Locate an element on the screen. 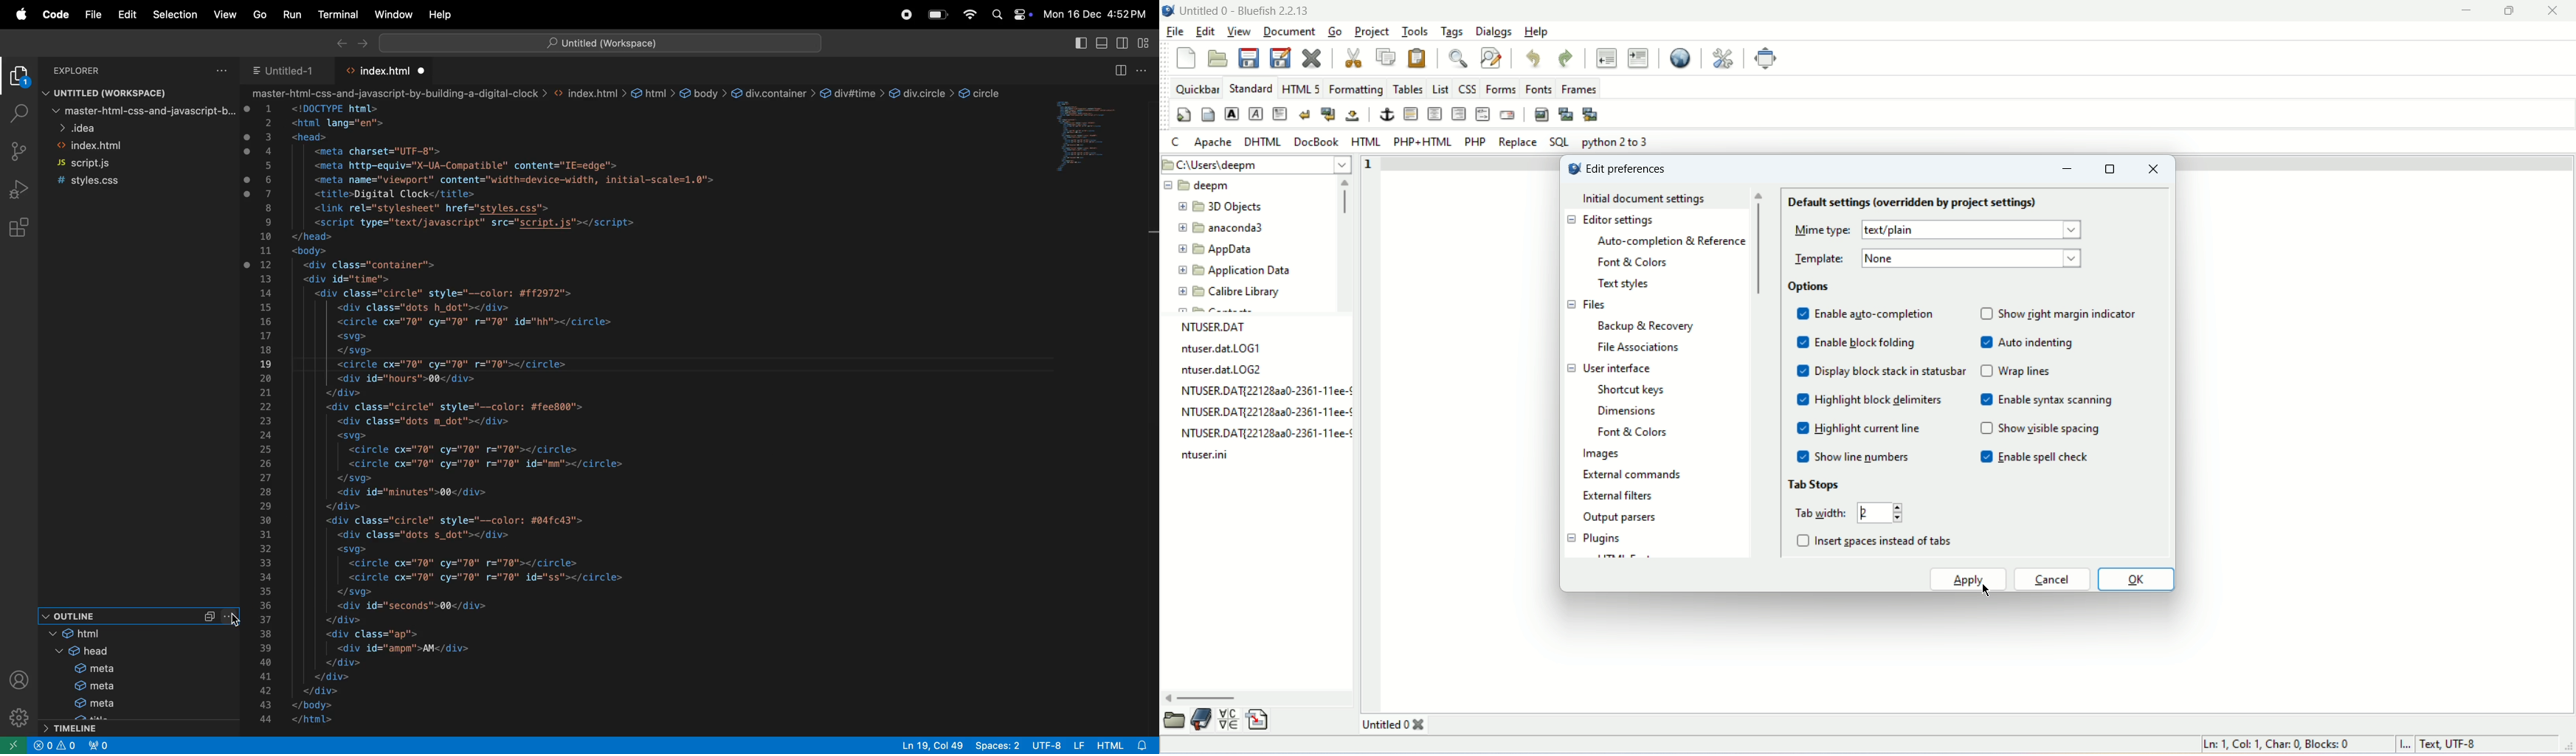 This screenshot has width=2576, height=756. highlight current line is located at coordinates (1867, 430).